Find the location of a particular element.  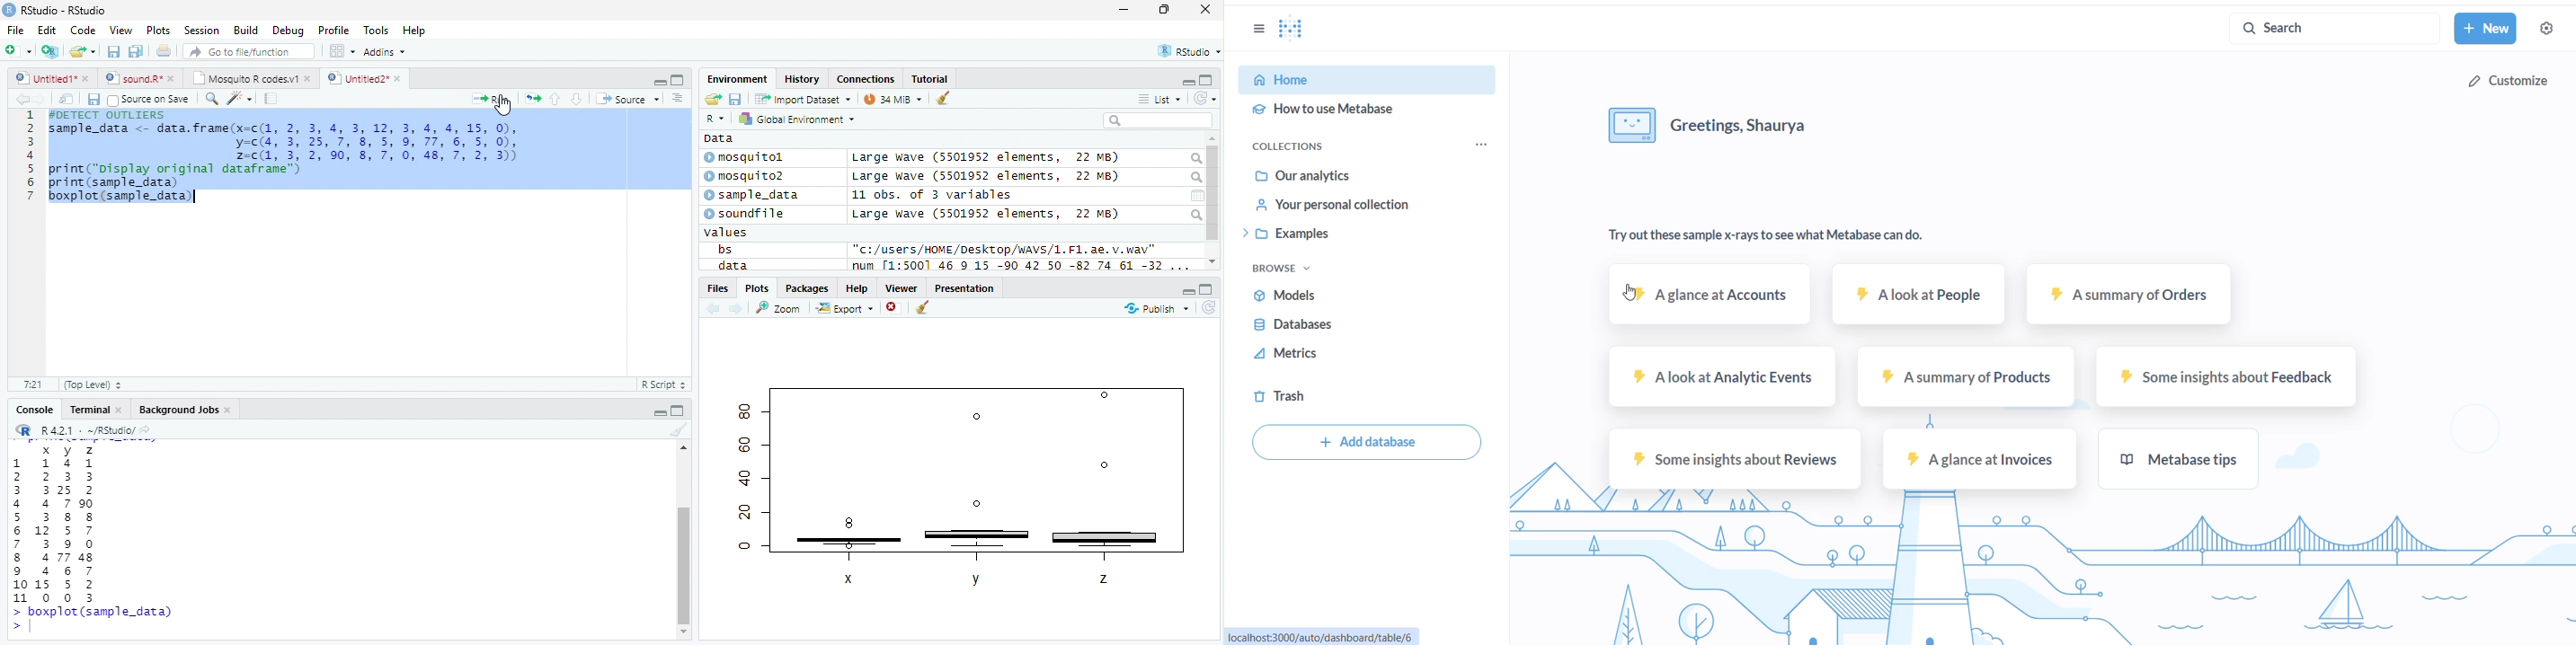

scroll bar is located at coordinates (684, 566).